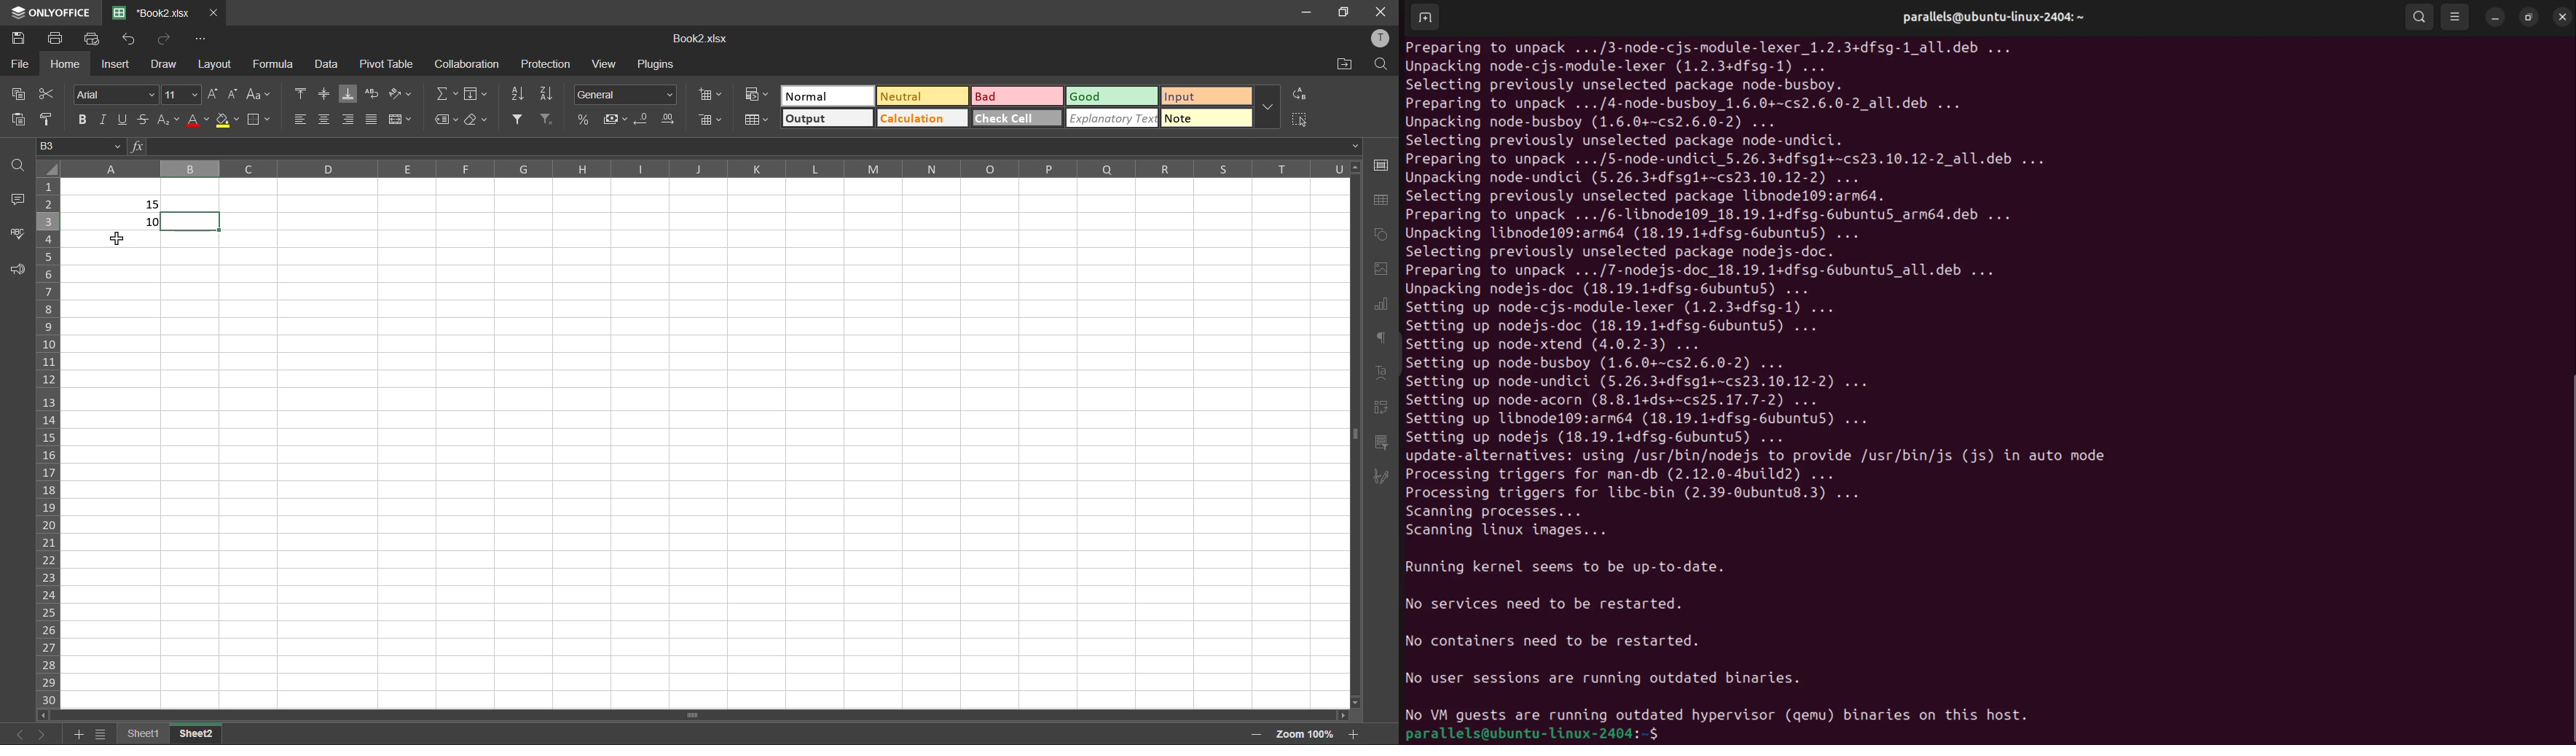  What do you see at coordinates (114, 93) in the screenshot?
I see `fontstyle` at bounding box center [114, 93].